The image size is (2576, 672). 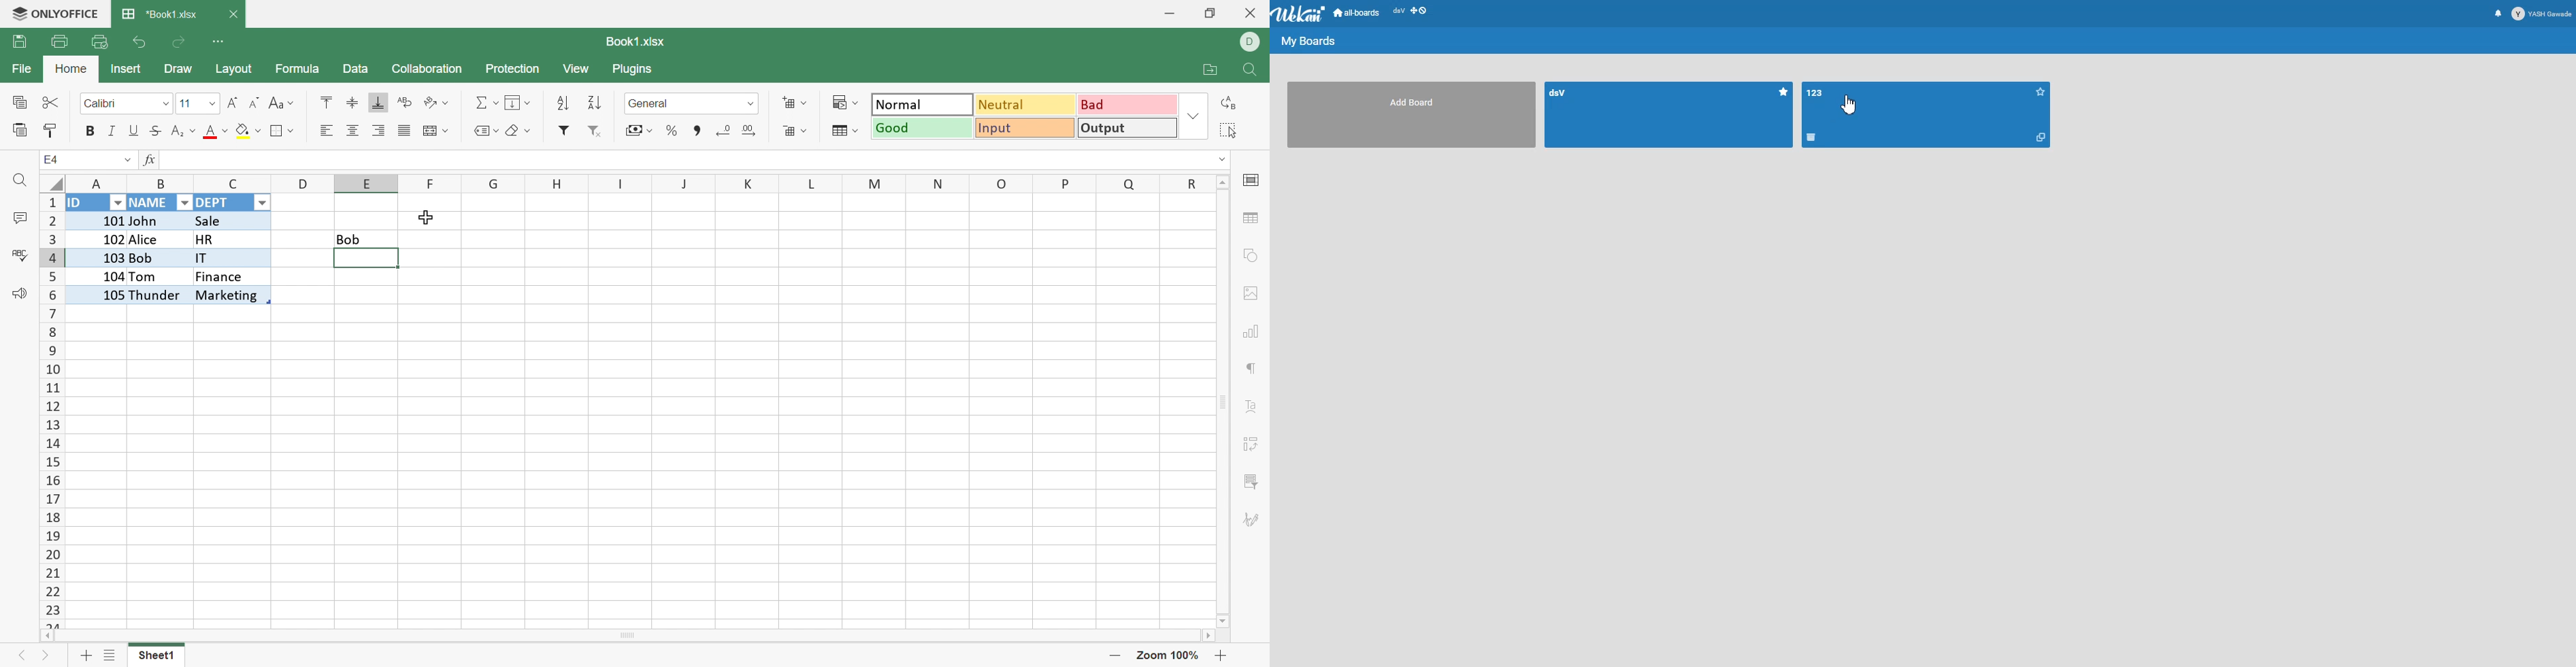 I want to click on Font color, so click(x=216, y=132).